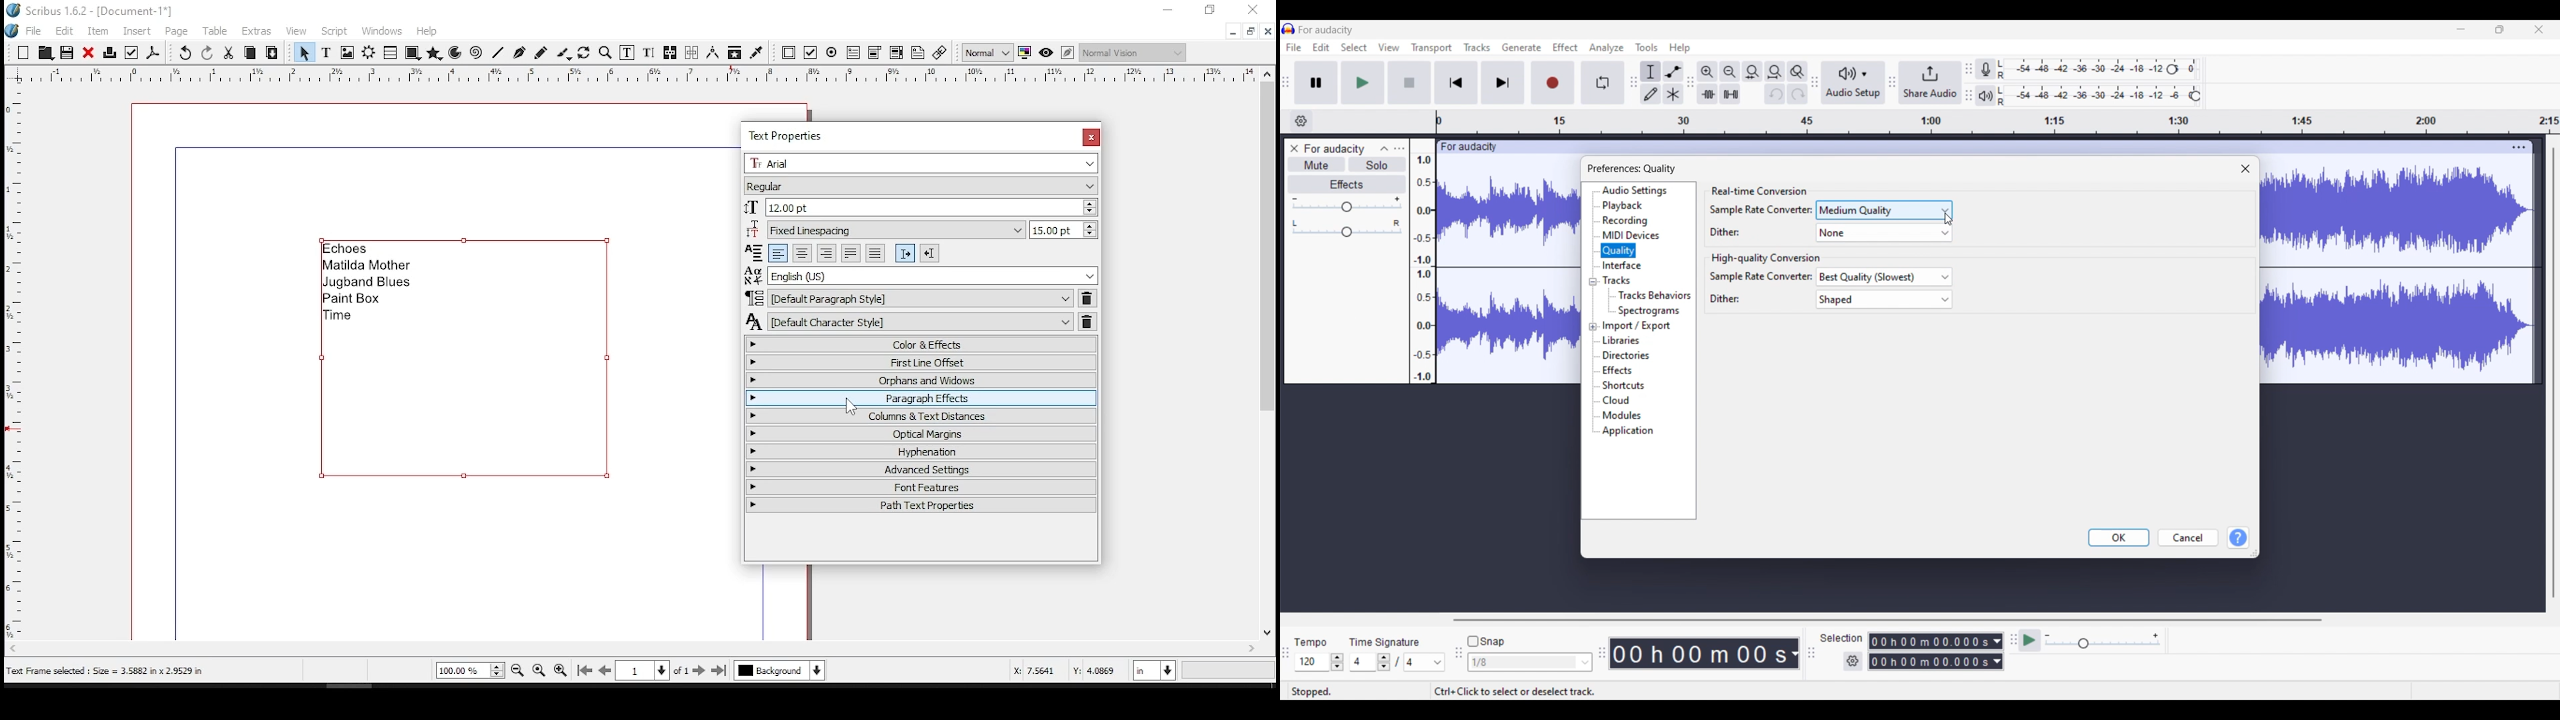 The image size is (2576, 728). I want to click on cursor, so click(1949, 221).